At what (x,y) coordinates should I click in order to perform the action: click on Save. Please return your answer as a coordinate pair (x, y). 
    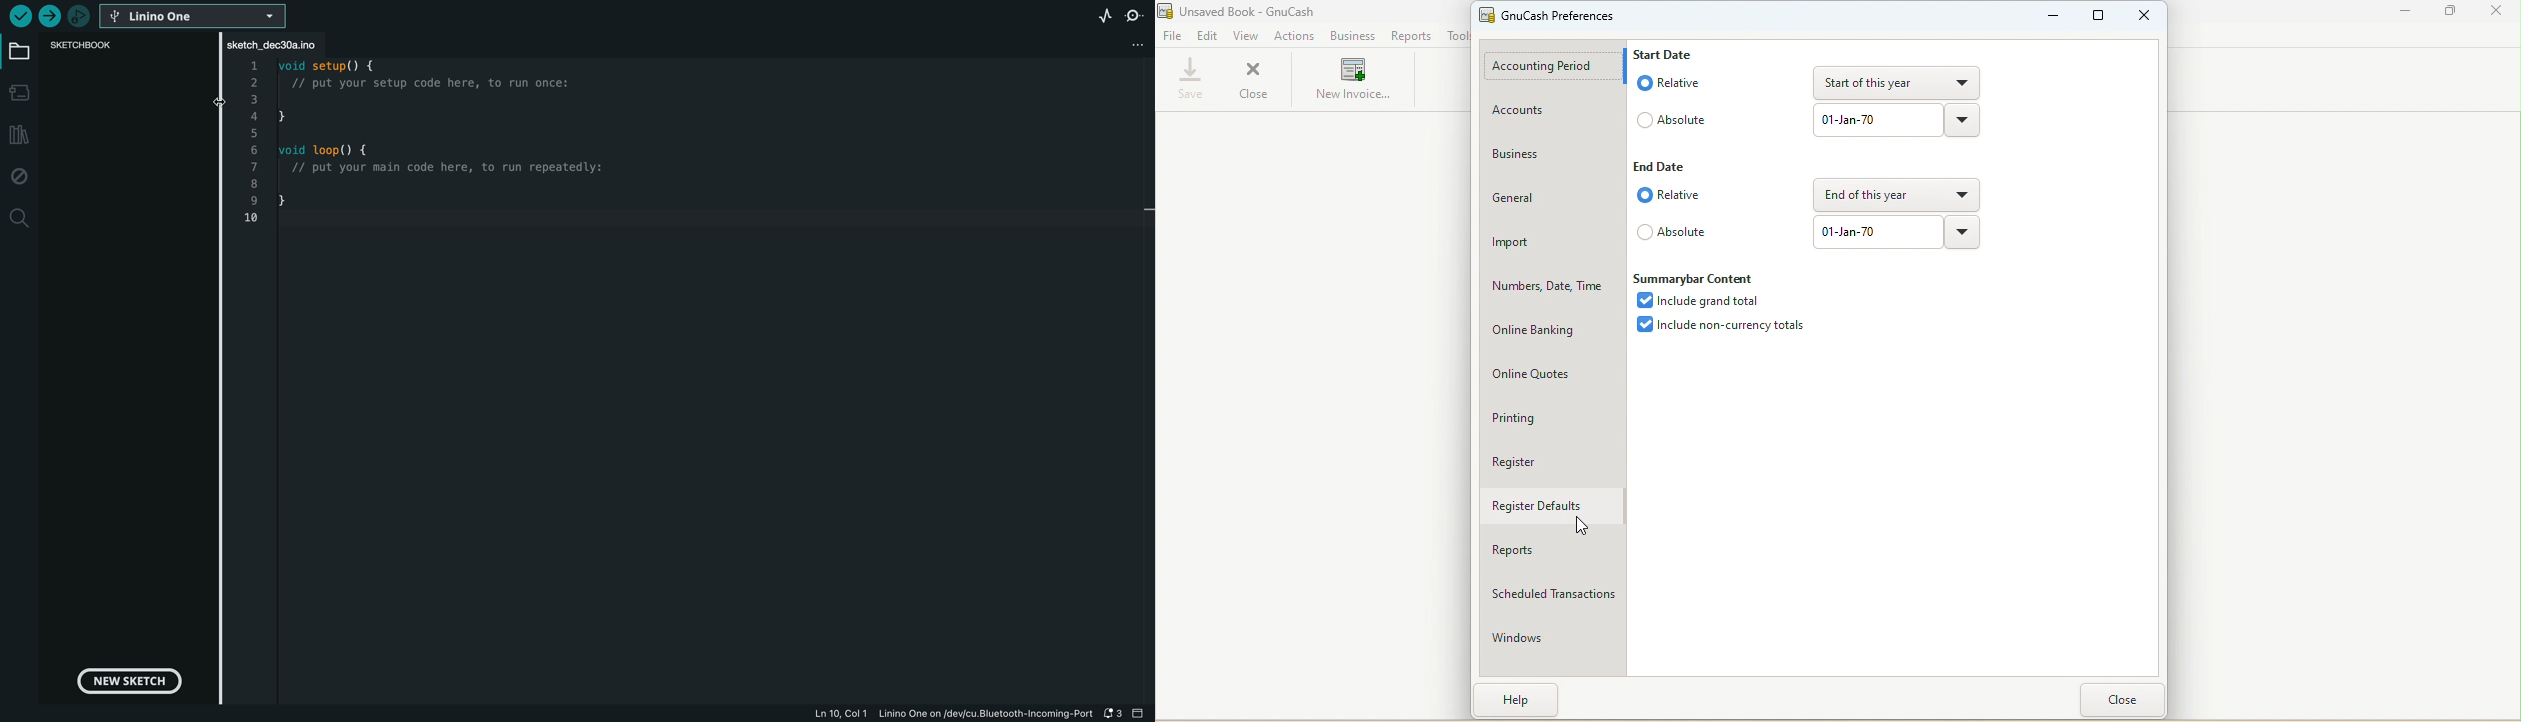
    Looking at the image, I should click on (1189, 81).